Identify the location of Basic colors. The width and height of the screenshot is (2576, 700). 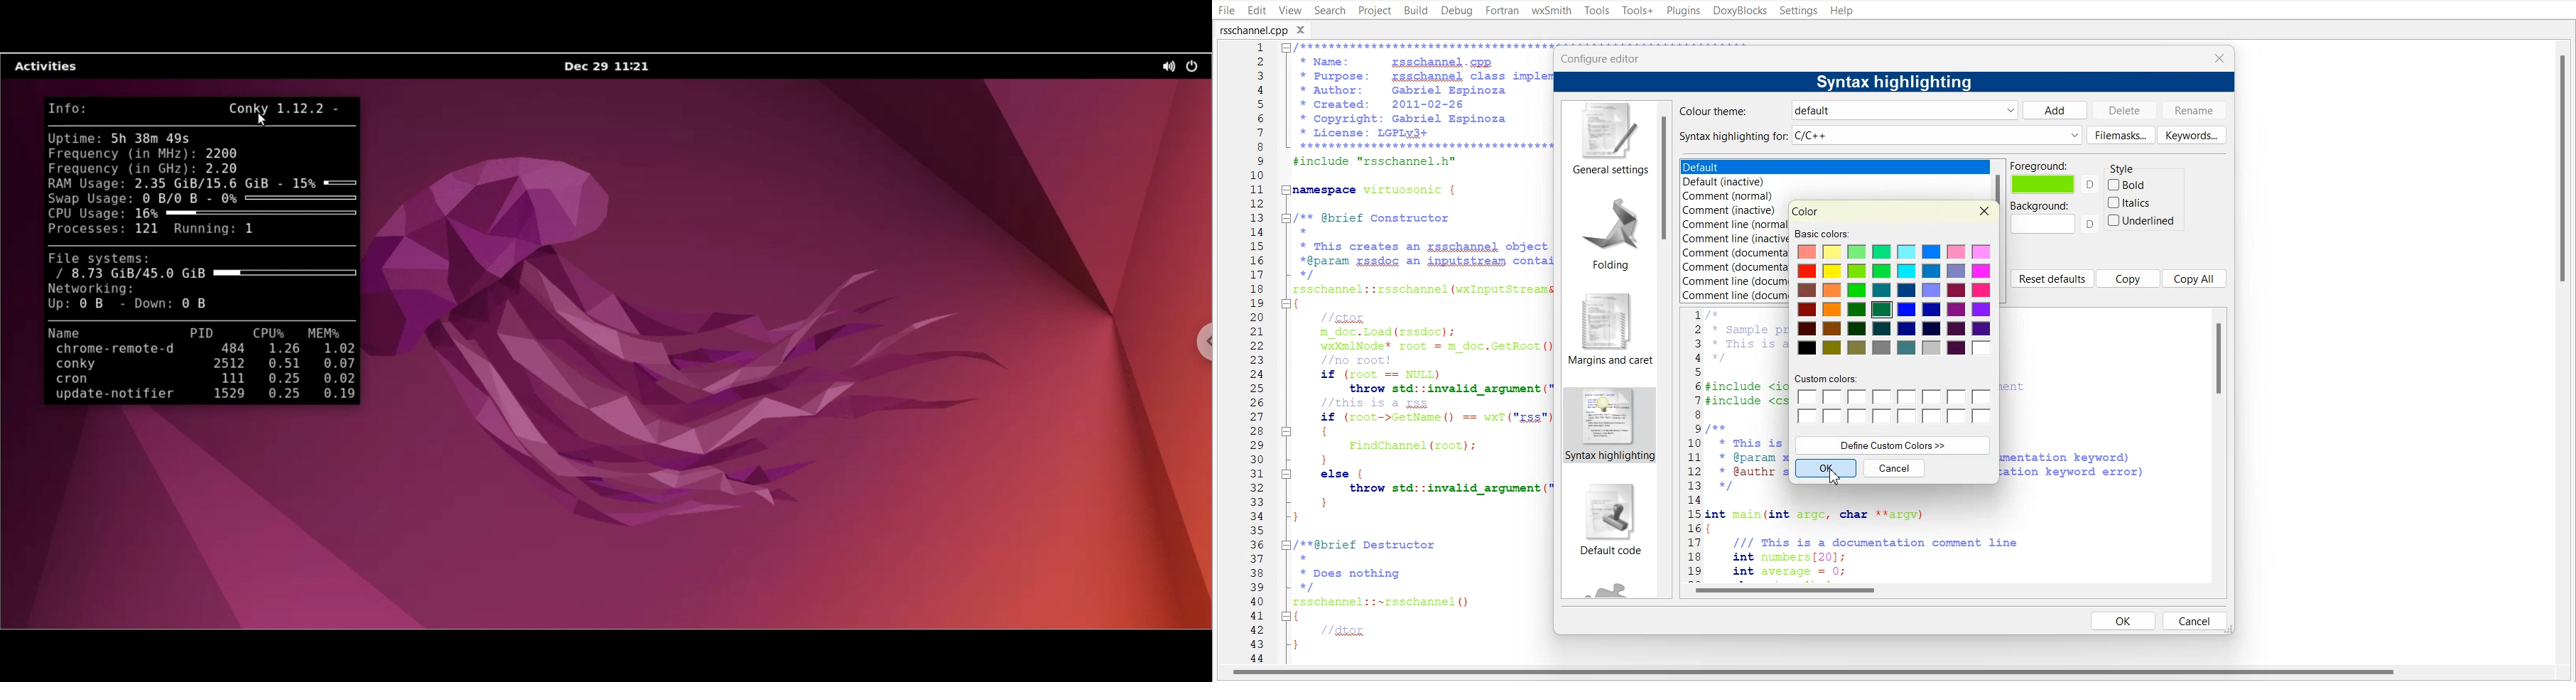
(1820, 233).